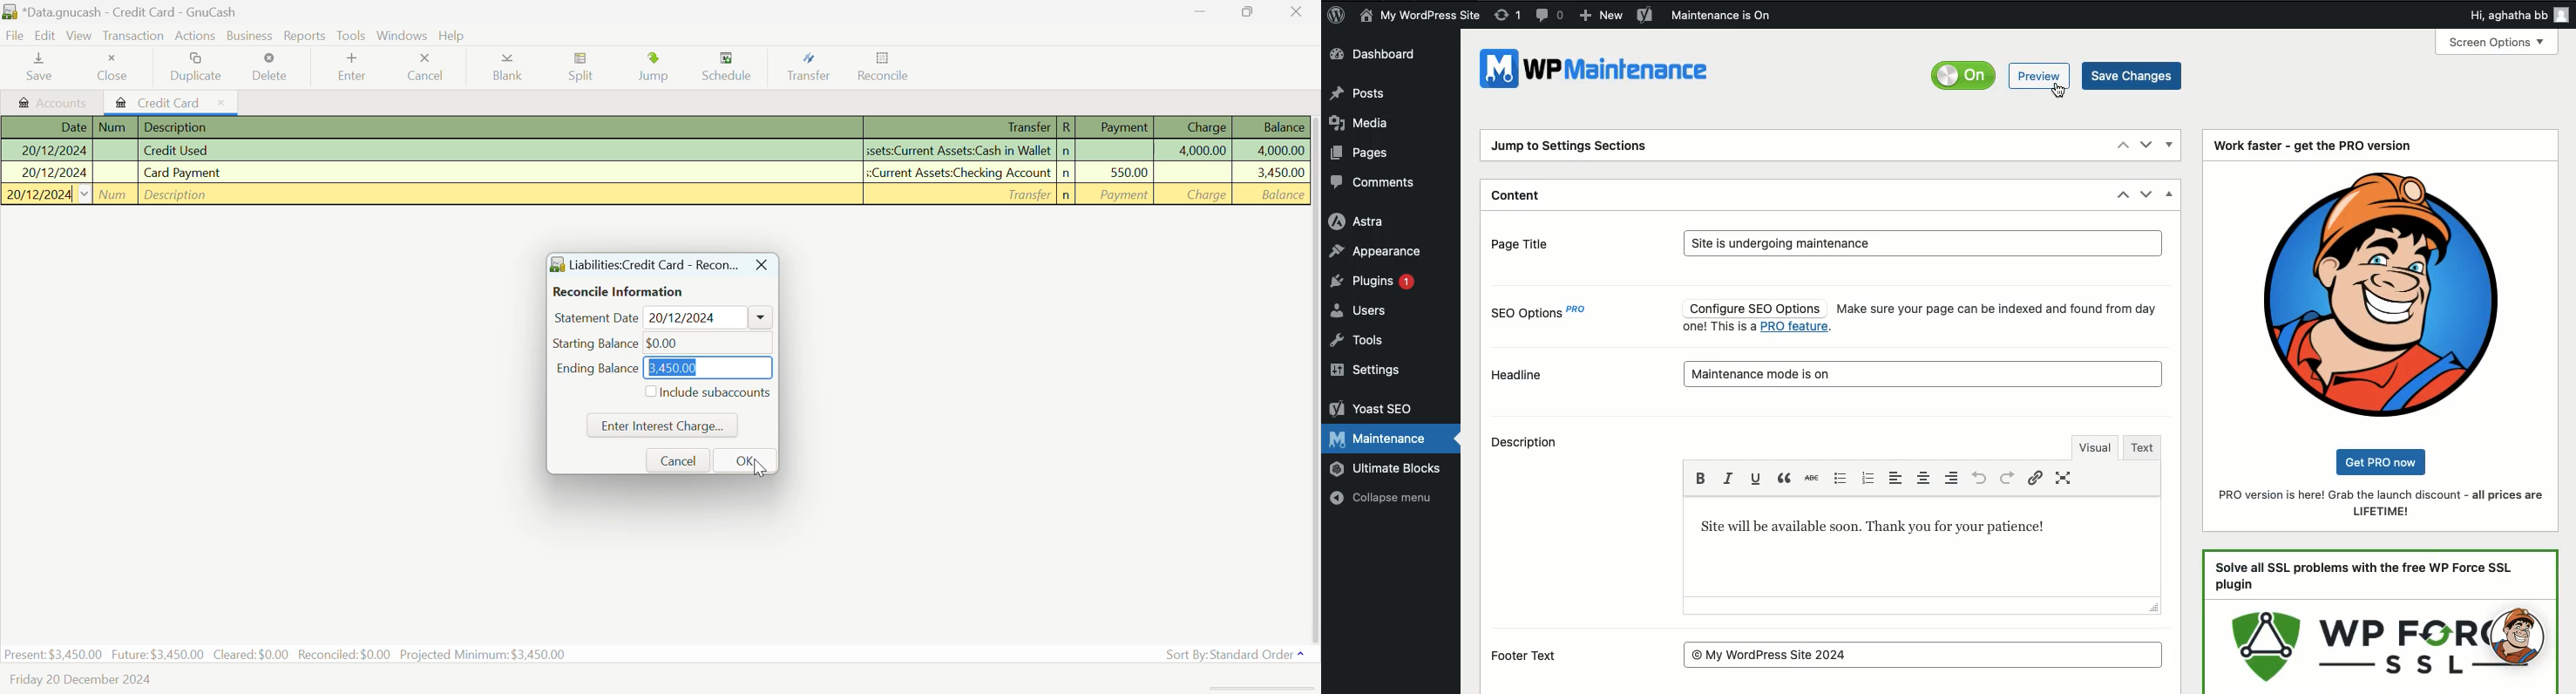  Describe the element at coordinates (882, 69) in the screenshot. I see `Cursor on Reconcile` at that location.